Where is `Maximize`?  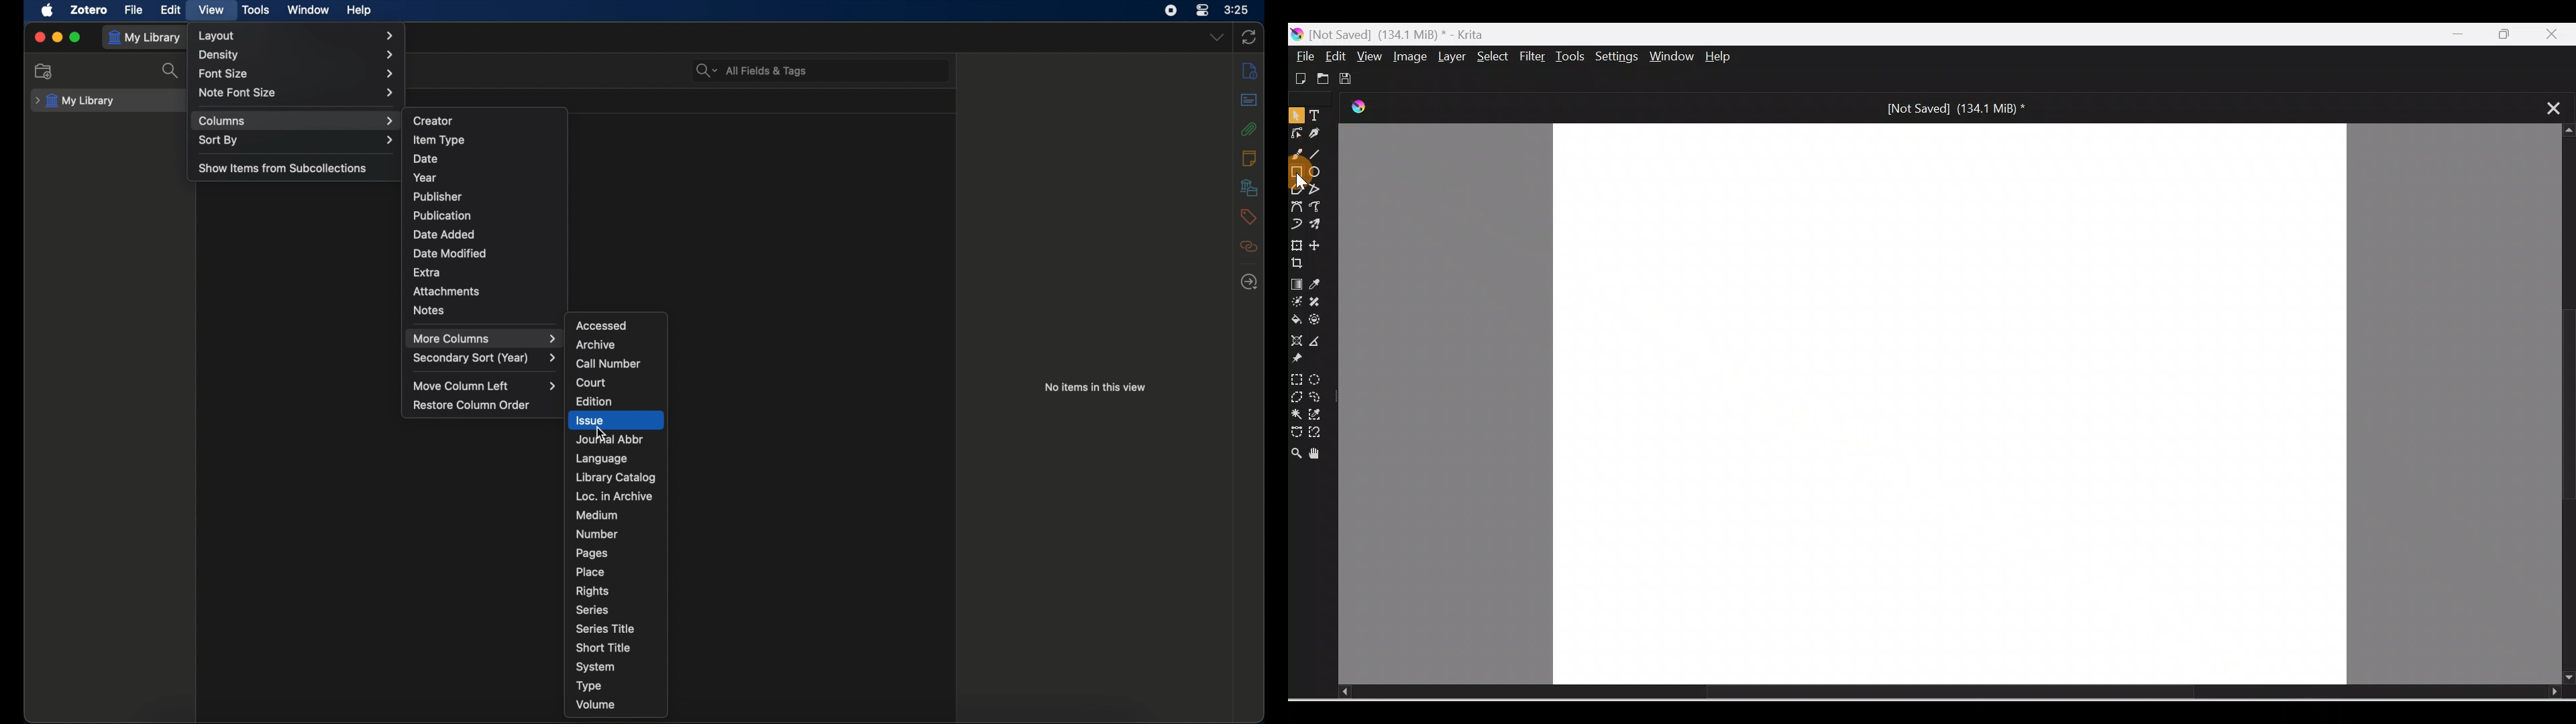 Maximize is located at coordinates (2512, 35).